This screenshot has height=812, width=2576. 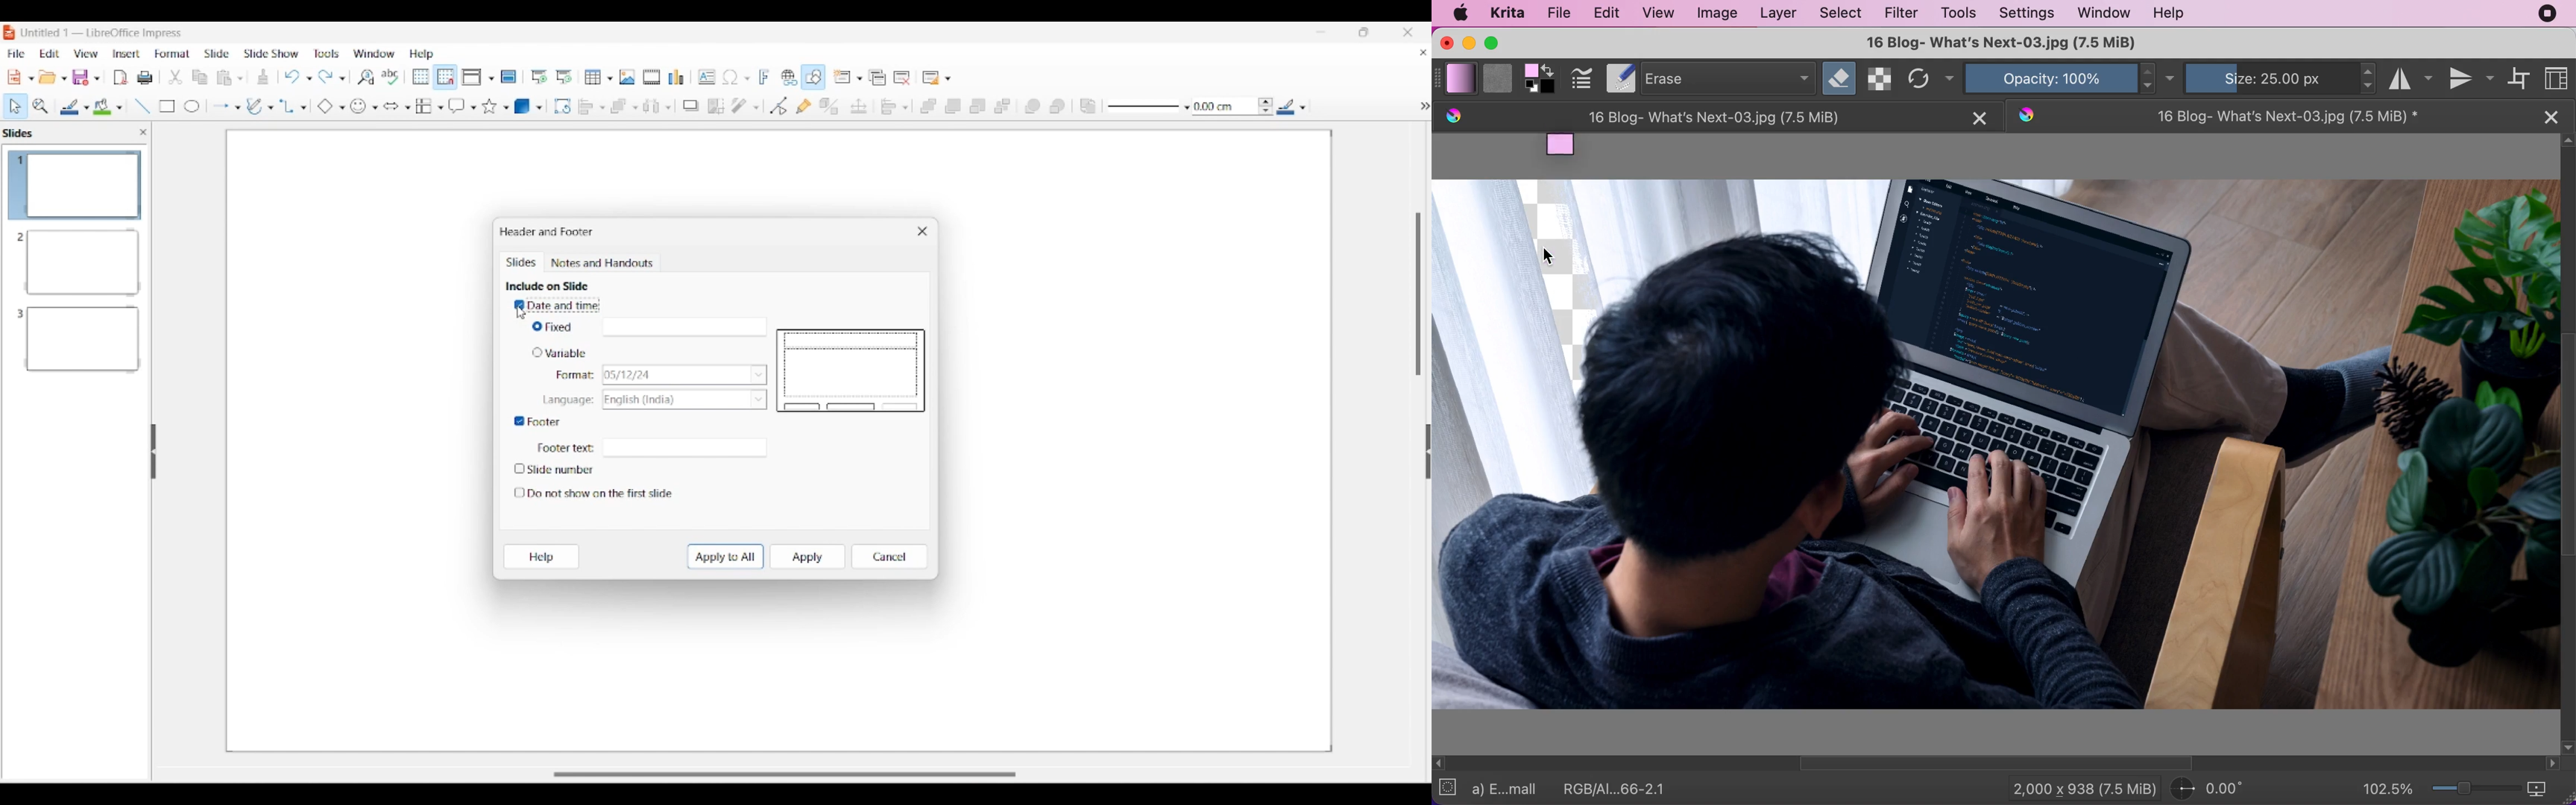 What do you see at coordinates (173, 76) in the screenshot?
I see `trim` at bounding box center [173, 76].